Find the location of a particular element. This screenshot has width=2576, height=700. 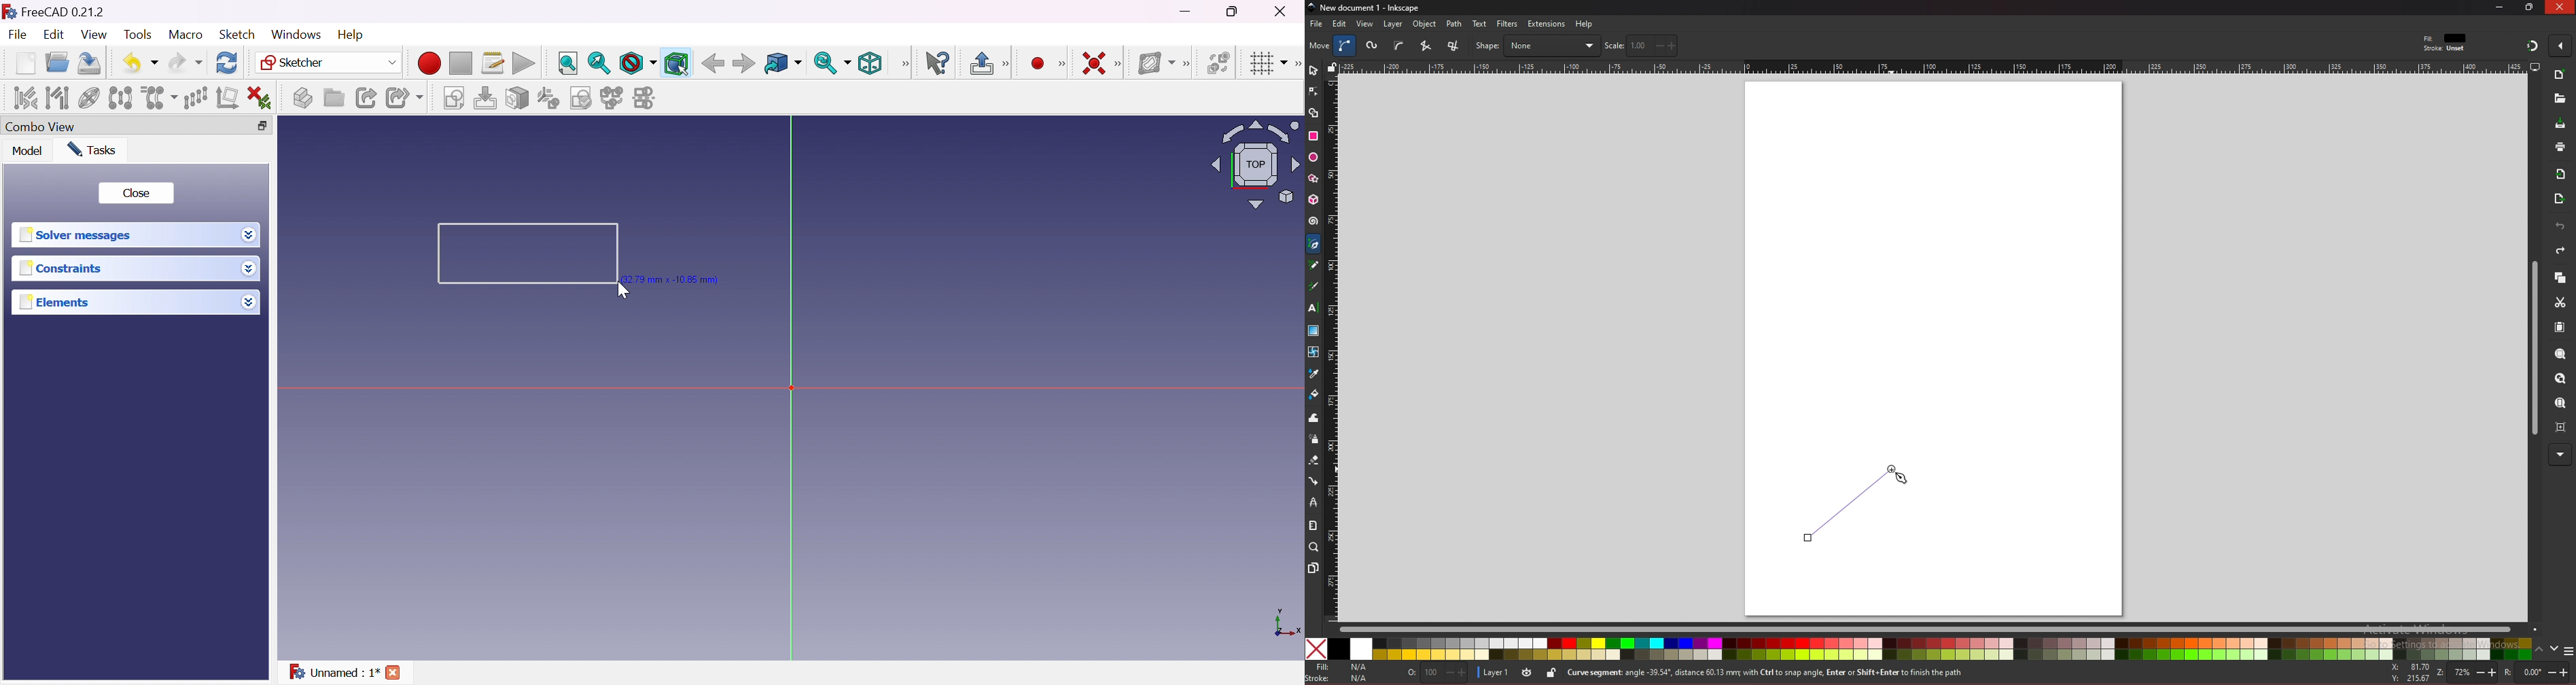

Merge sketches is located at coordinates (612, 99).